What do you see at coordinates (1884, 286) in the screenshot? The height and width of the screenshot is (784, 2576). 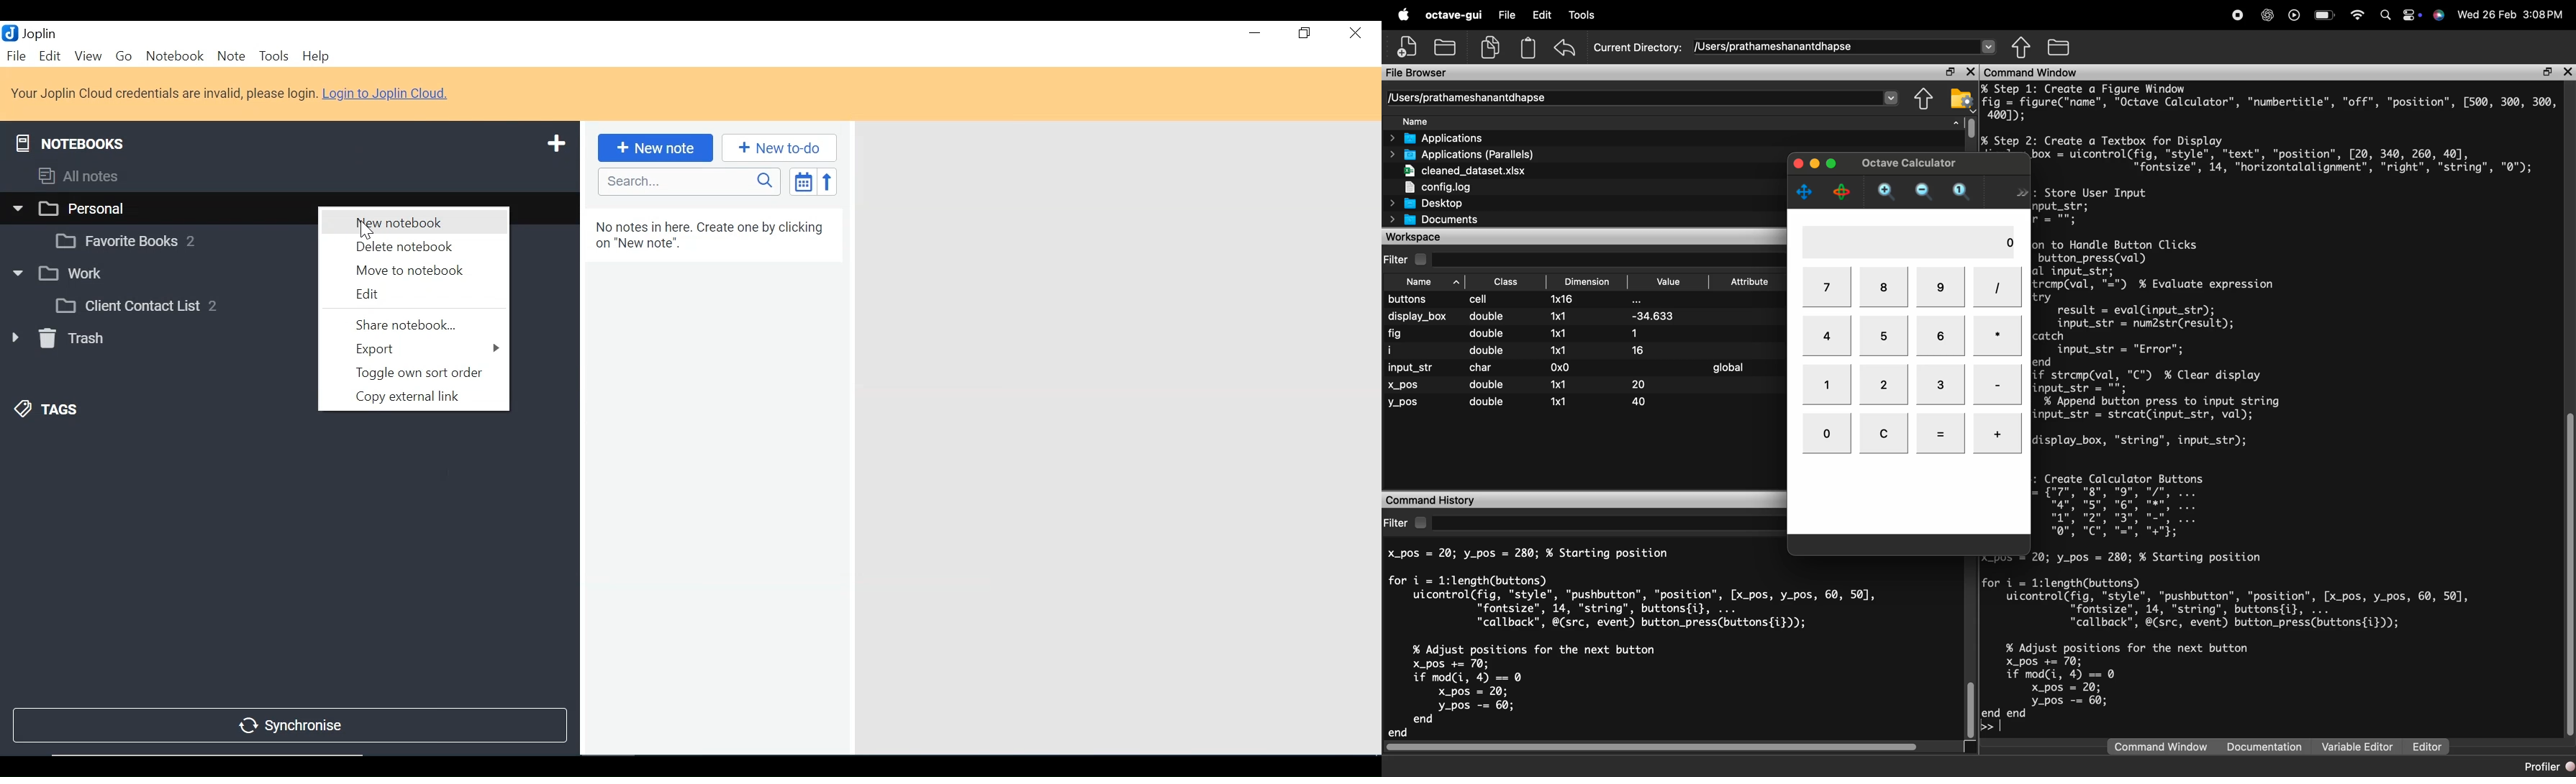 I see `8` at bounding box center [1884, 286].